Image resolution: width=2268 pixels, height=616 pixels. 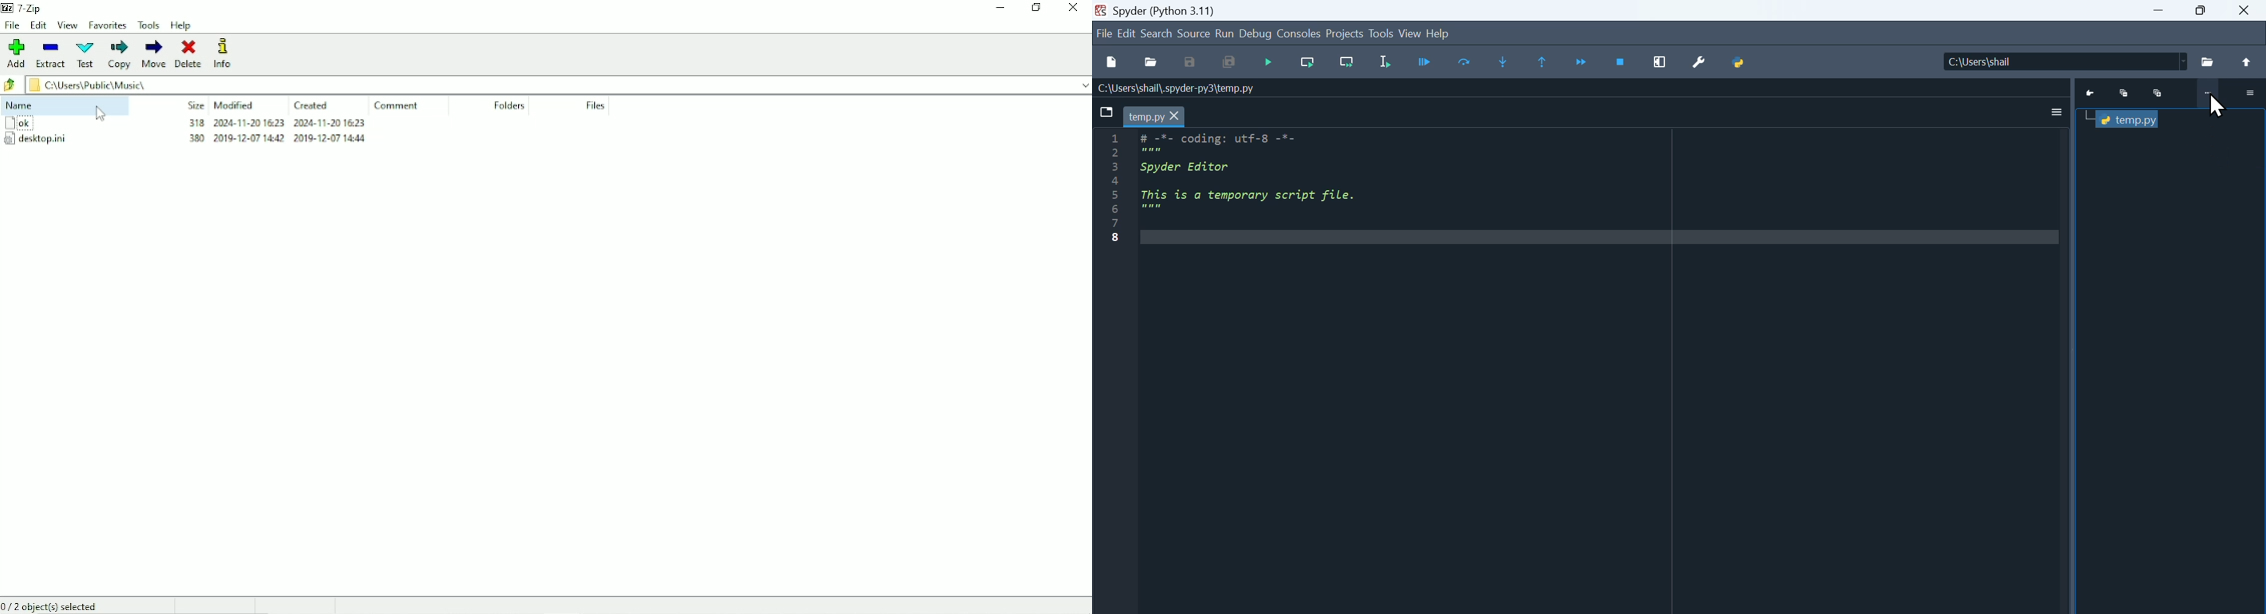 I want to click on Minimize, so click(x=2127, y=94).